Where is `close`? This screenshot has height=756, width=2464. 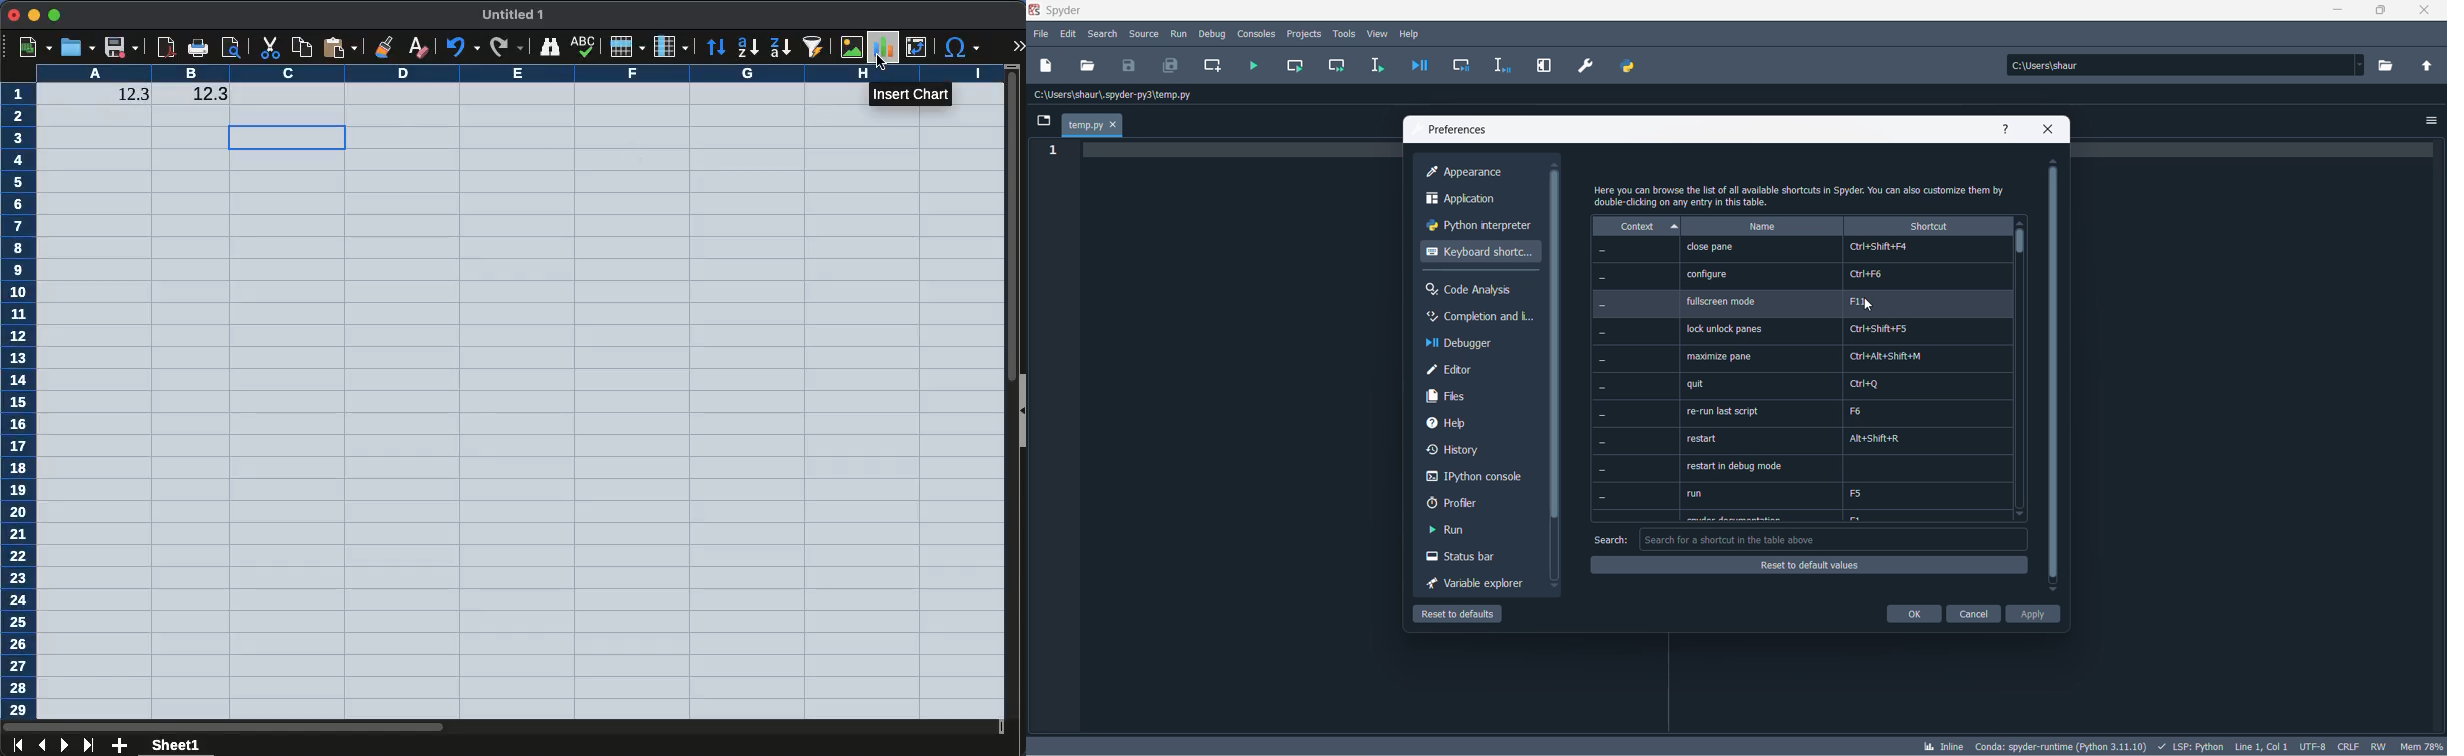 close is located at coordinates (13, 14).